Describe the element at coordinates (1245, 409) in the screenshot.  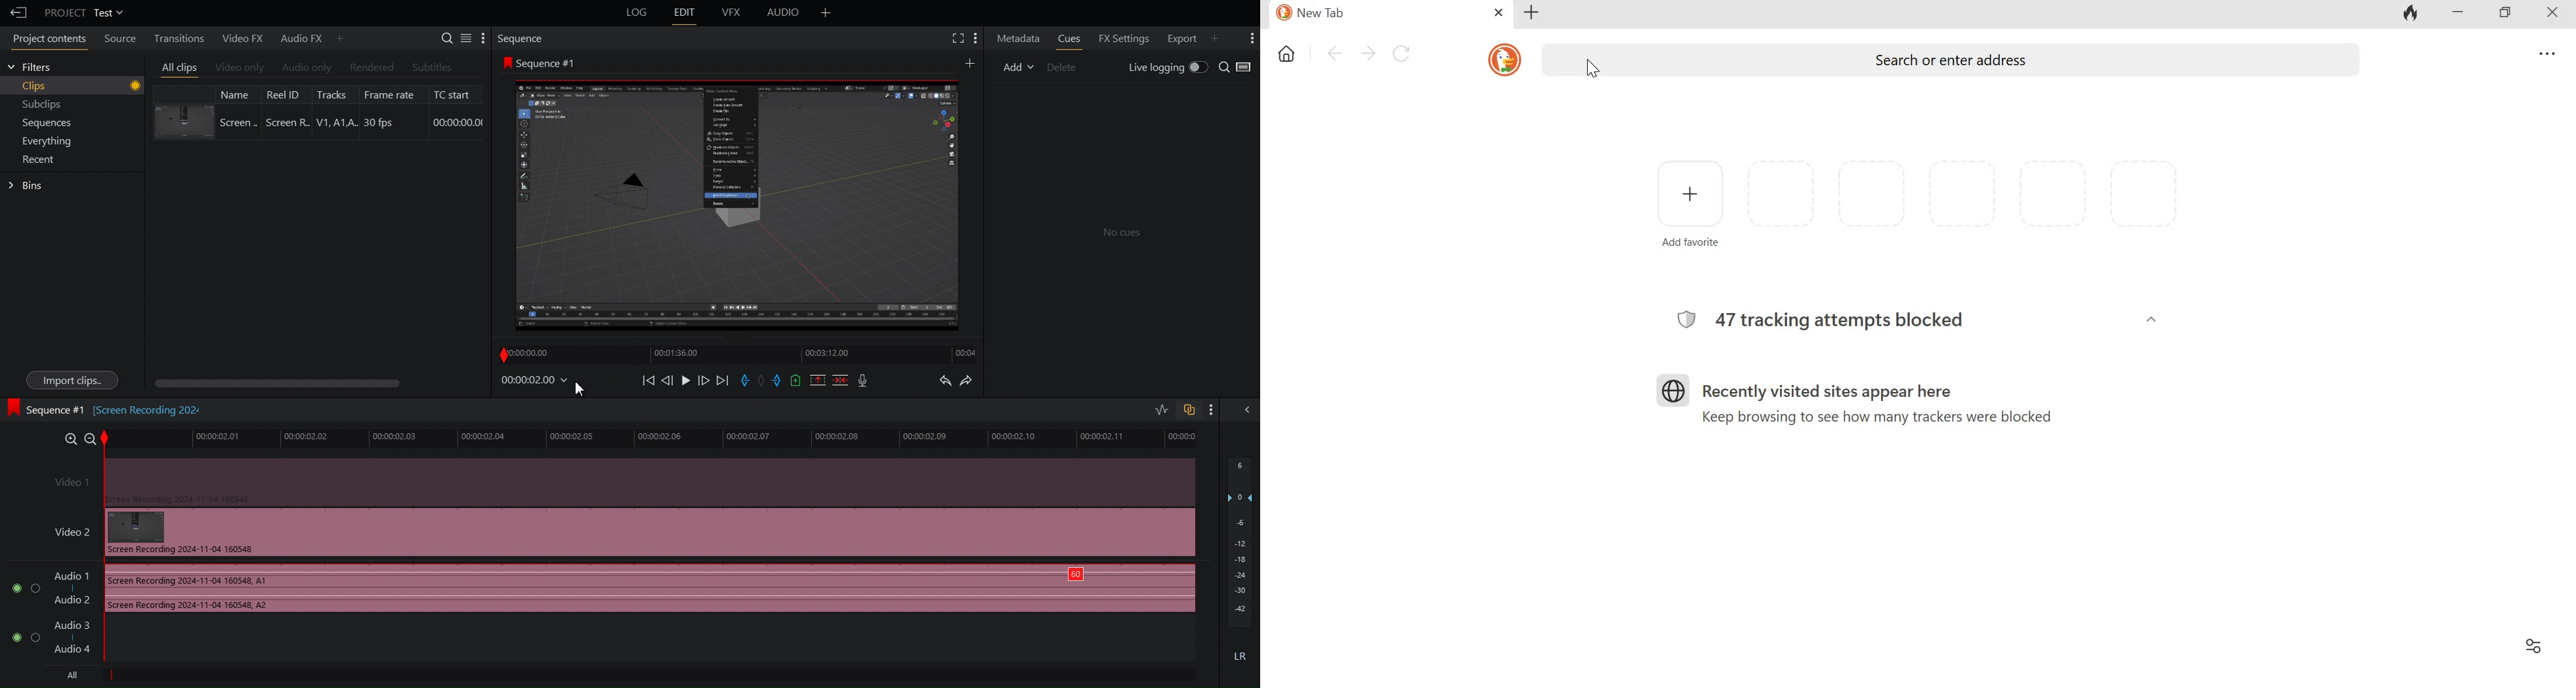
I see `Collapse` at that location.